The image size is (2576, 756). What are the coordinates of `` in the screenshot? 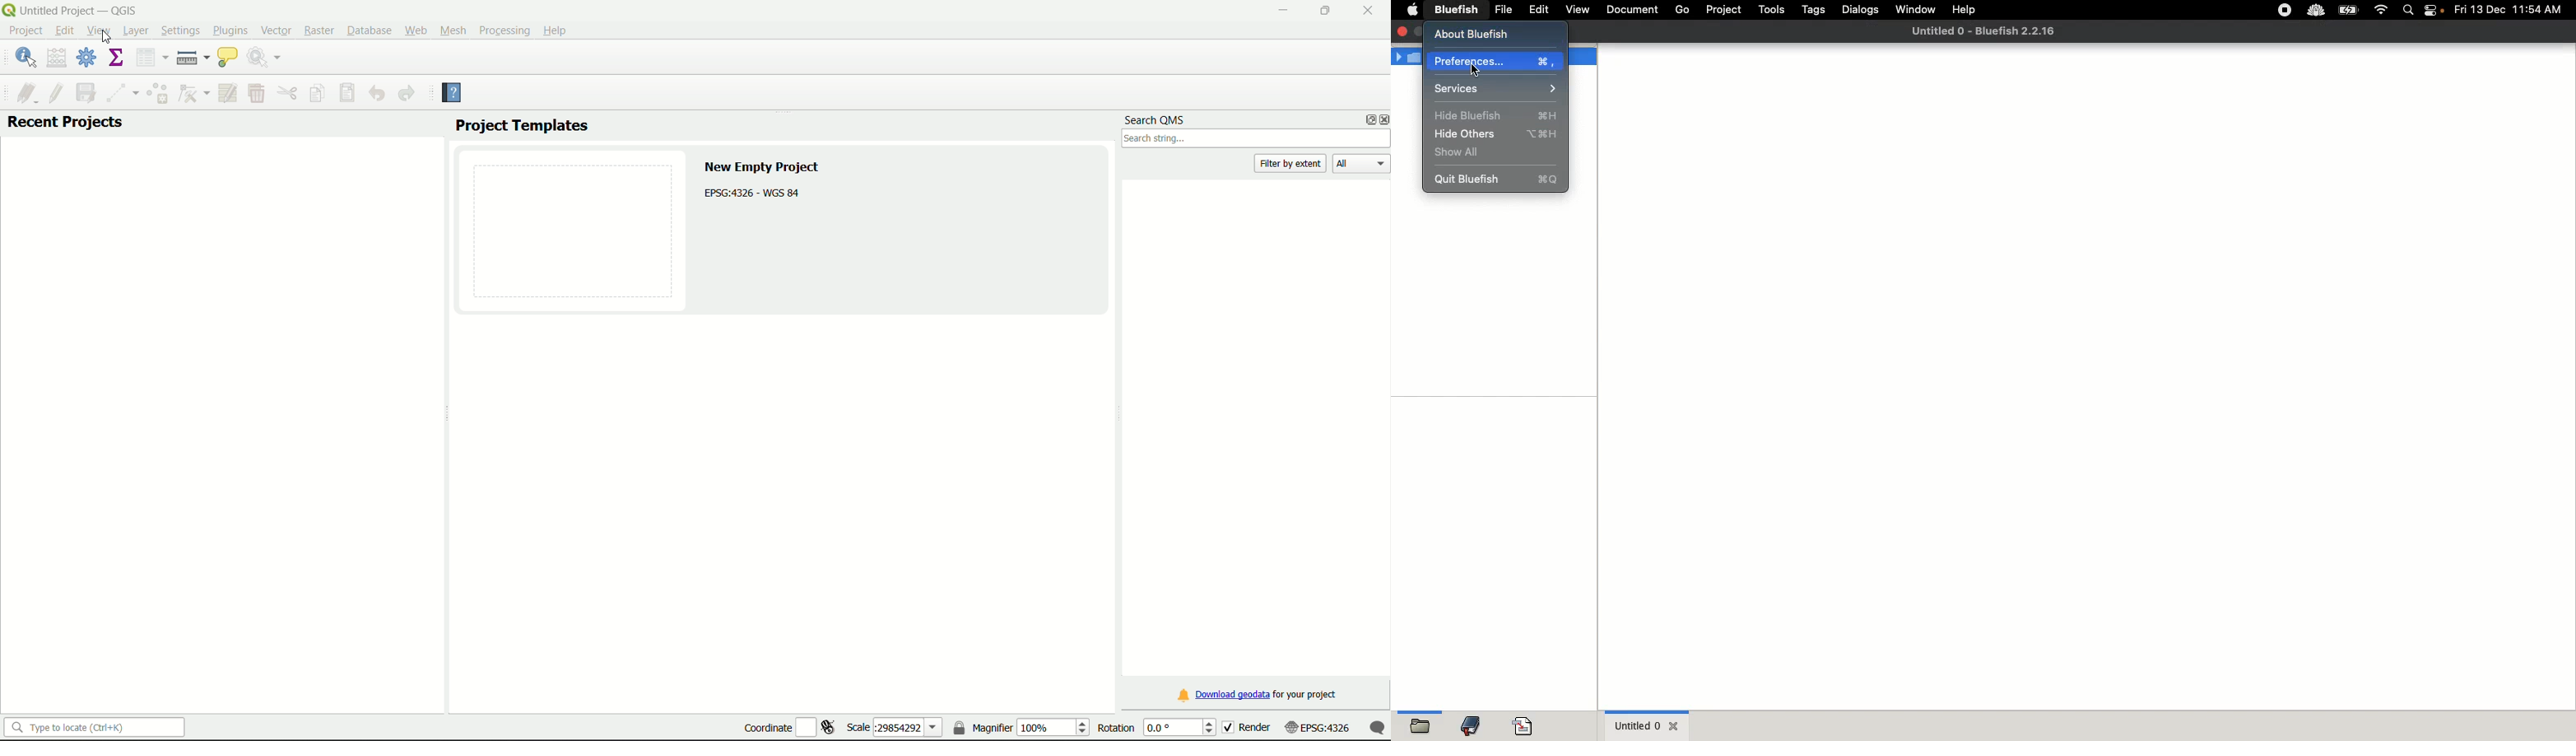 It's located at (258, 94).